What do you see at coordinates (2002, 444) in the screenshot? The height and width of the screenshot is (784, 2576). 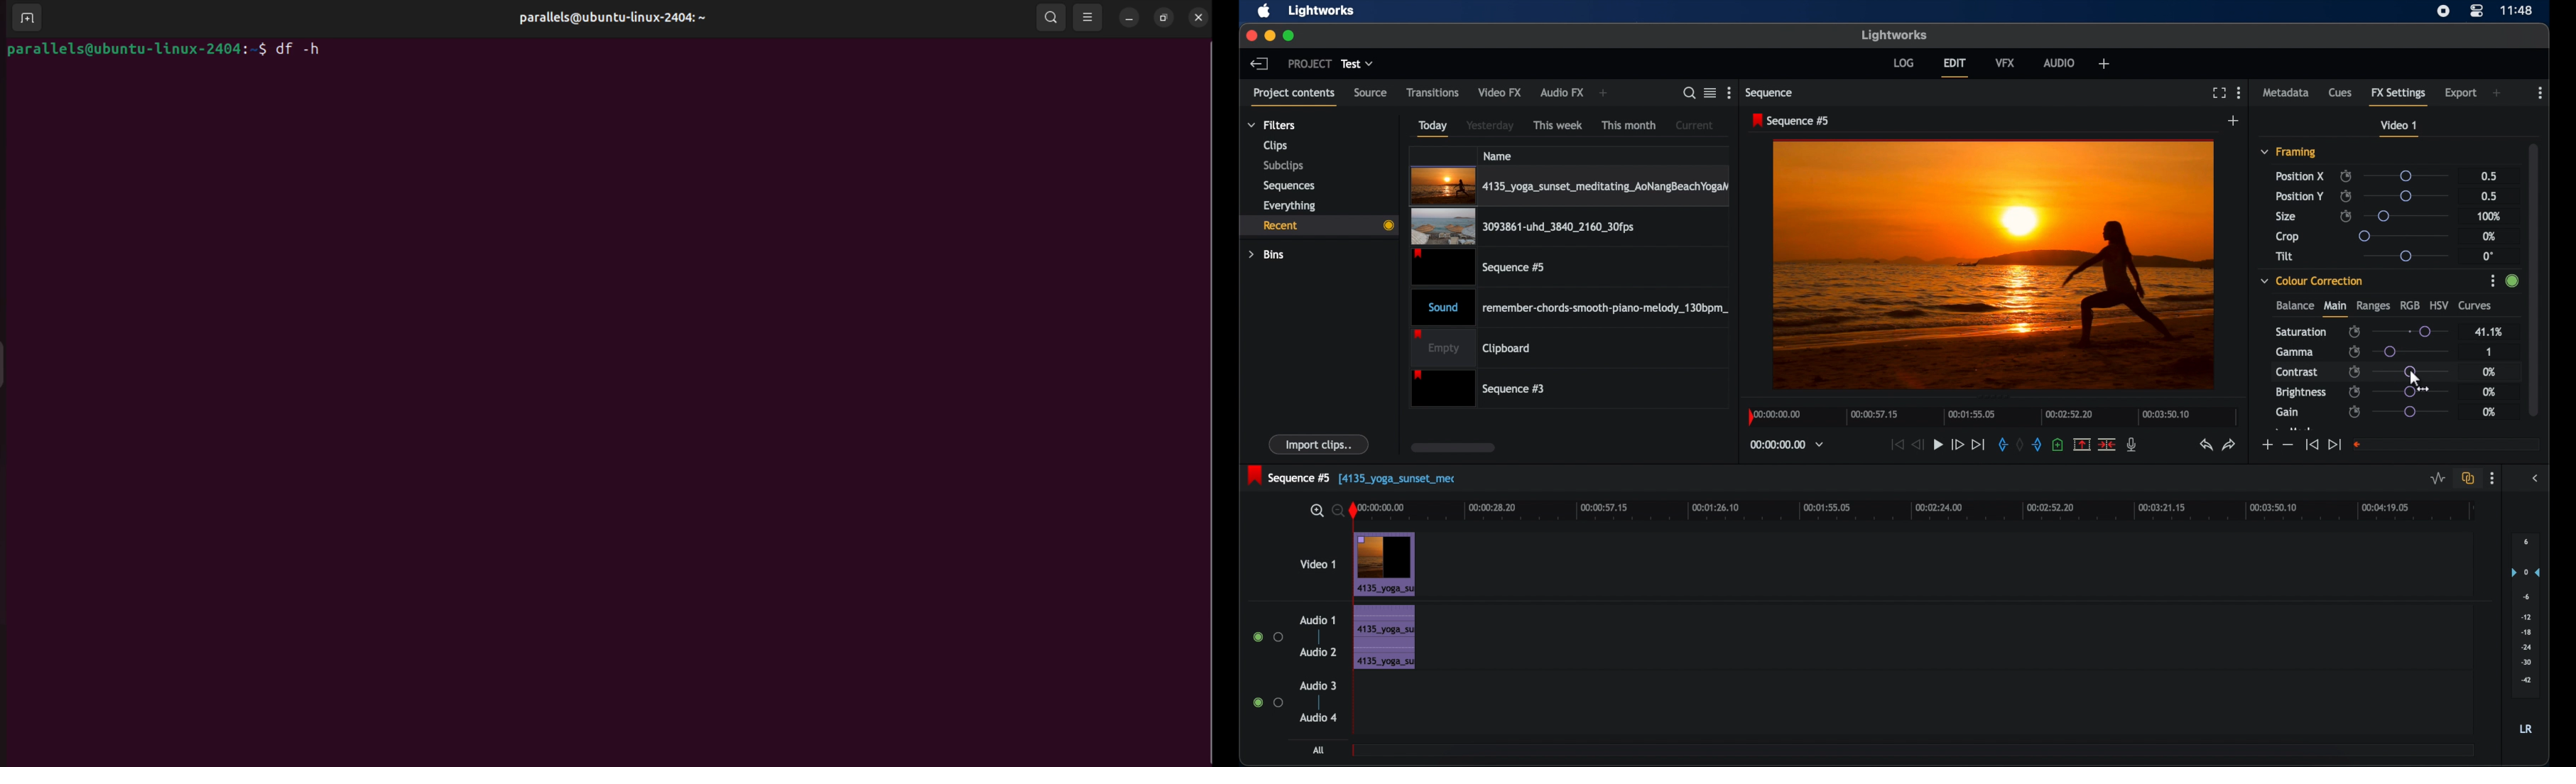 I see `in mark` at bounding box center [2002, 444].